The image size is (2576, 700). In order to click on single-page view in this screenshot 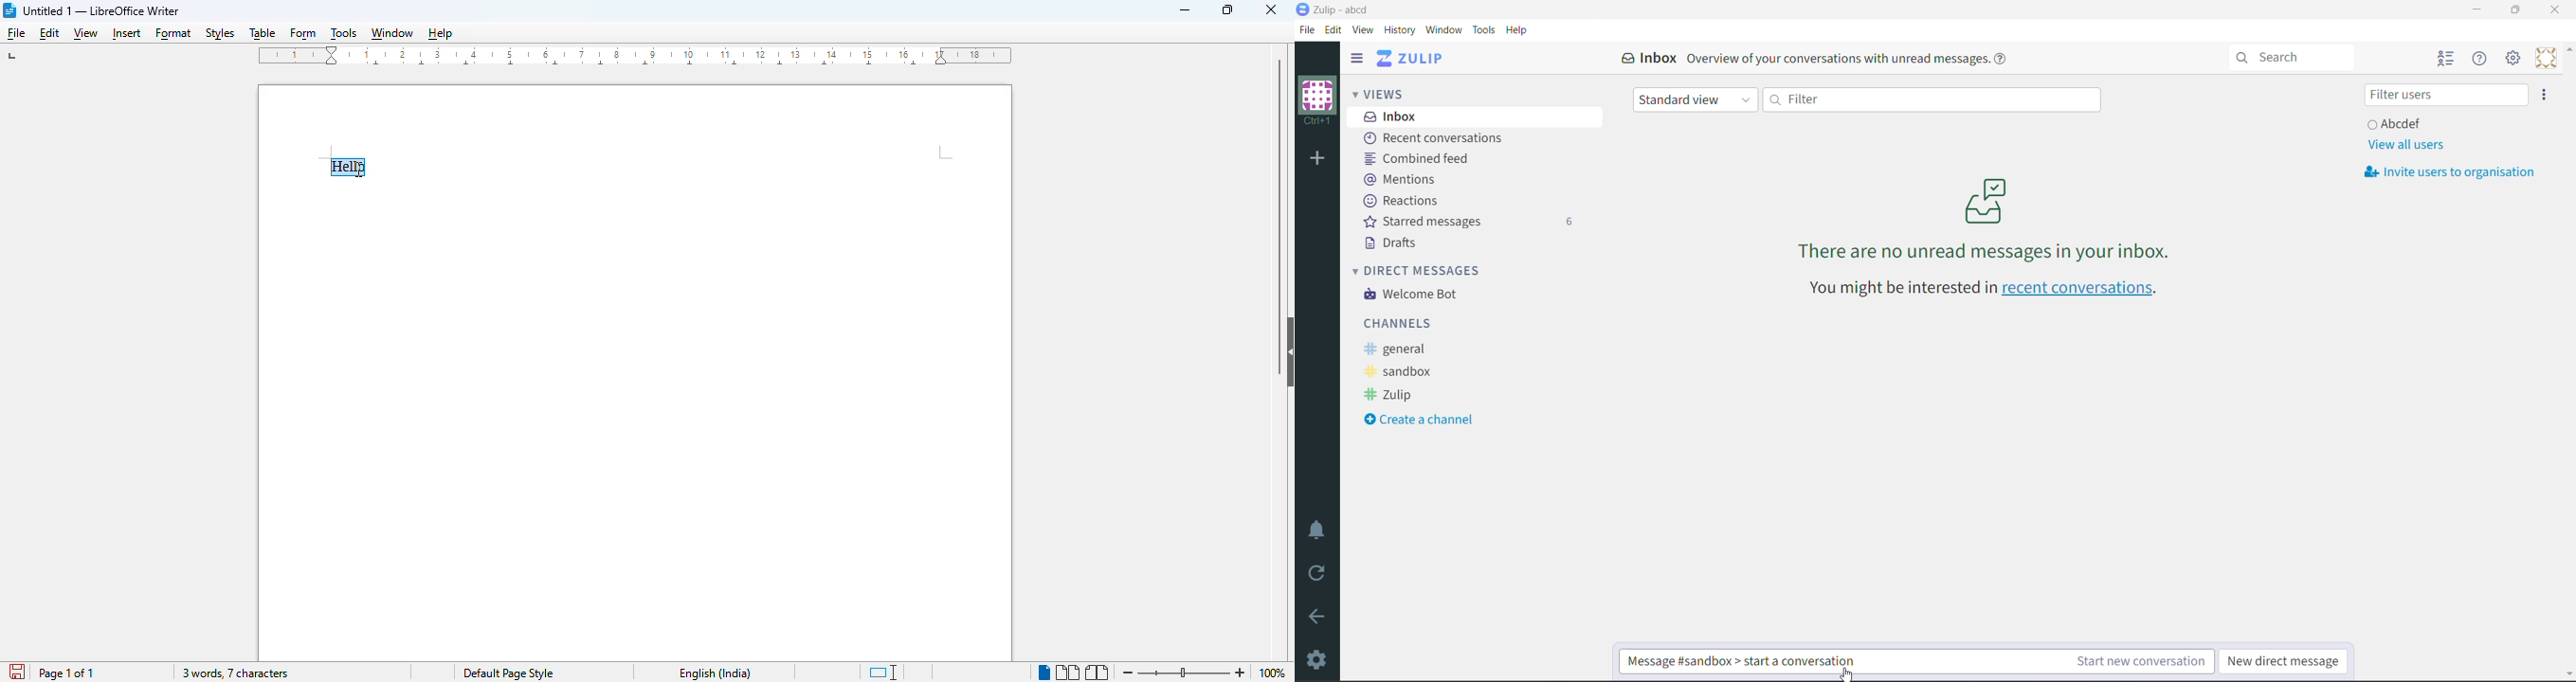, I will do `click(1043, 673)`.